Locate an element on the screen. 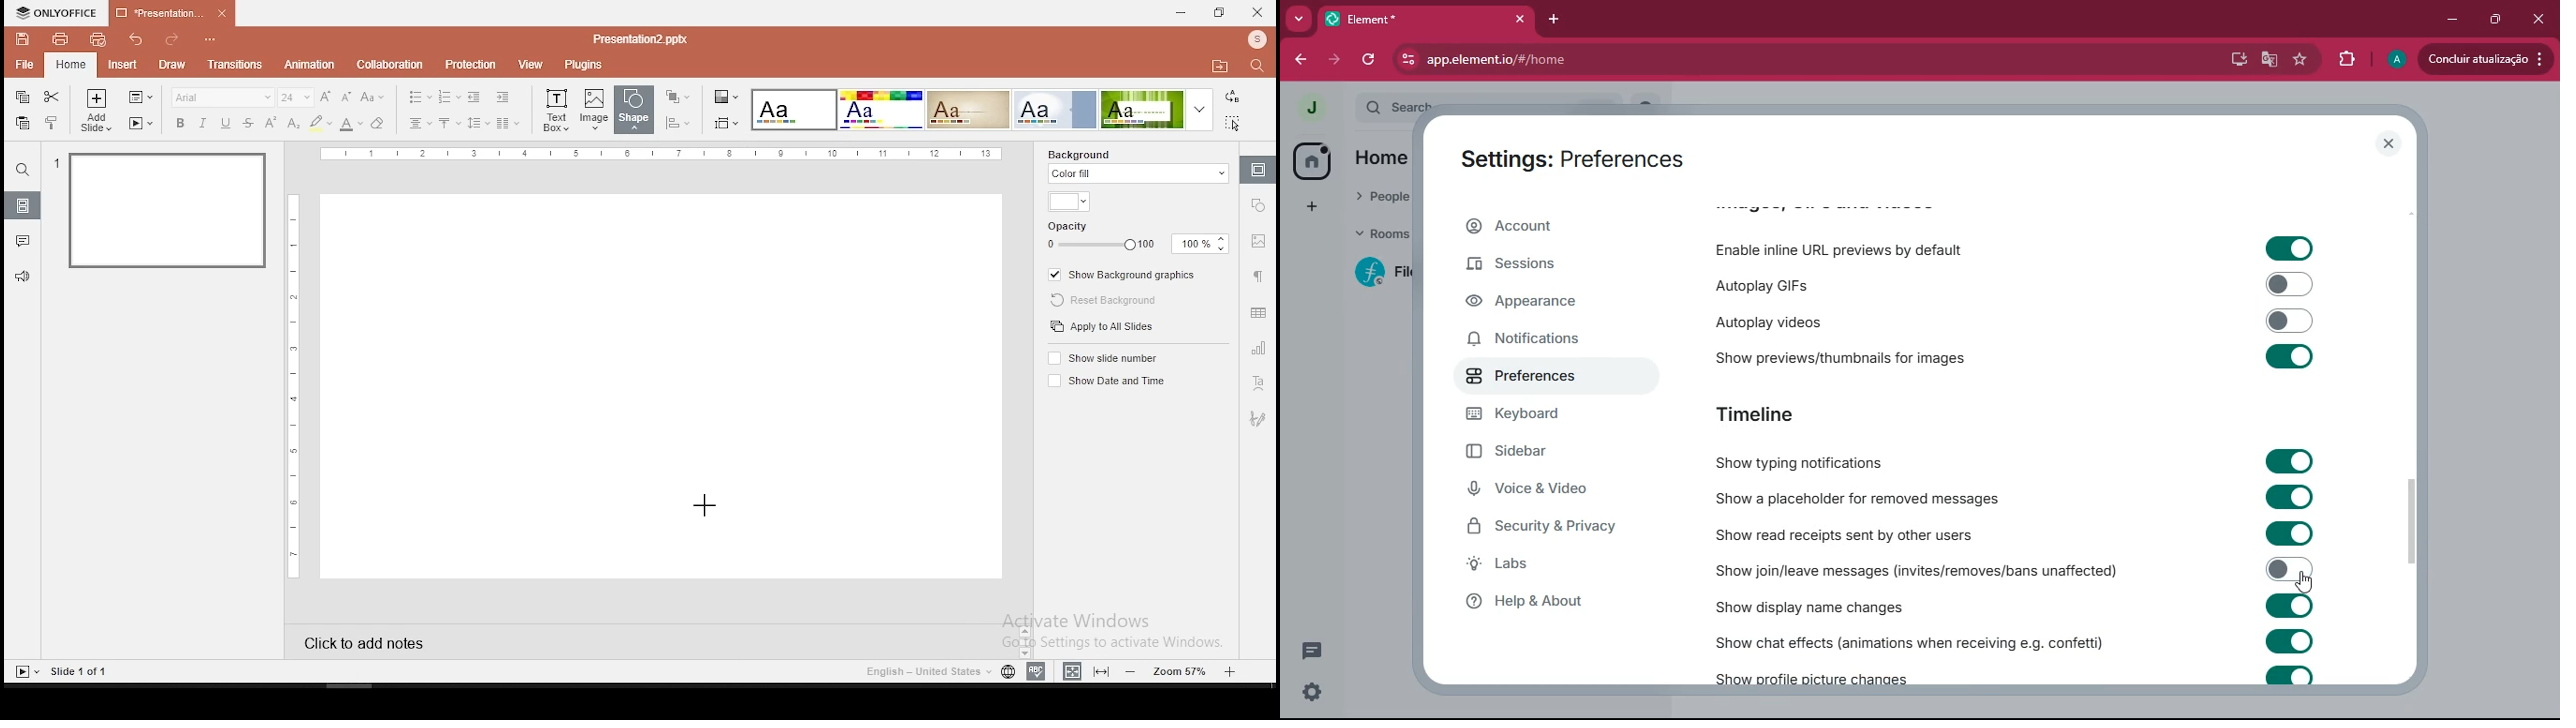  sidebar is located at coordinates (1535, 452).